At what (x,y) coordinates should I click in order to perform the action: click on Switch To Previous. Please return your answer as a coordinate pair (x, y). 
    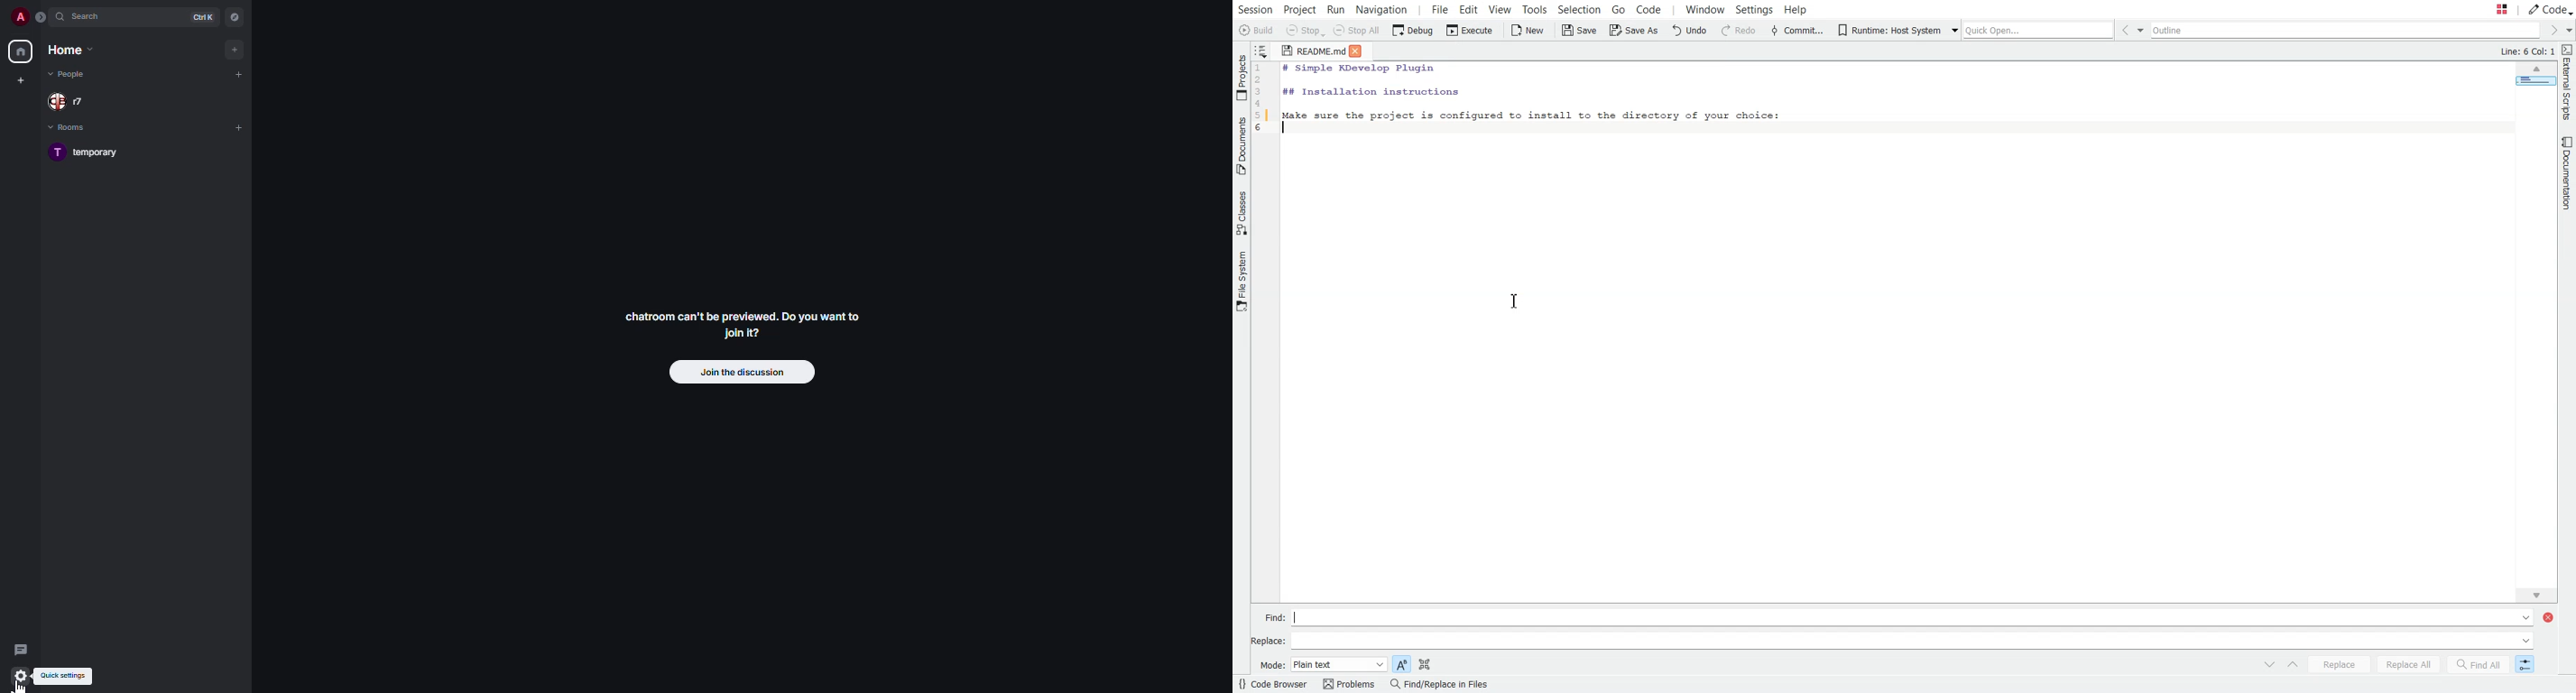
    Looking at the image, I should click on (2292, 666).